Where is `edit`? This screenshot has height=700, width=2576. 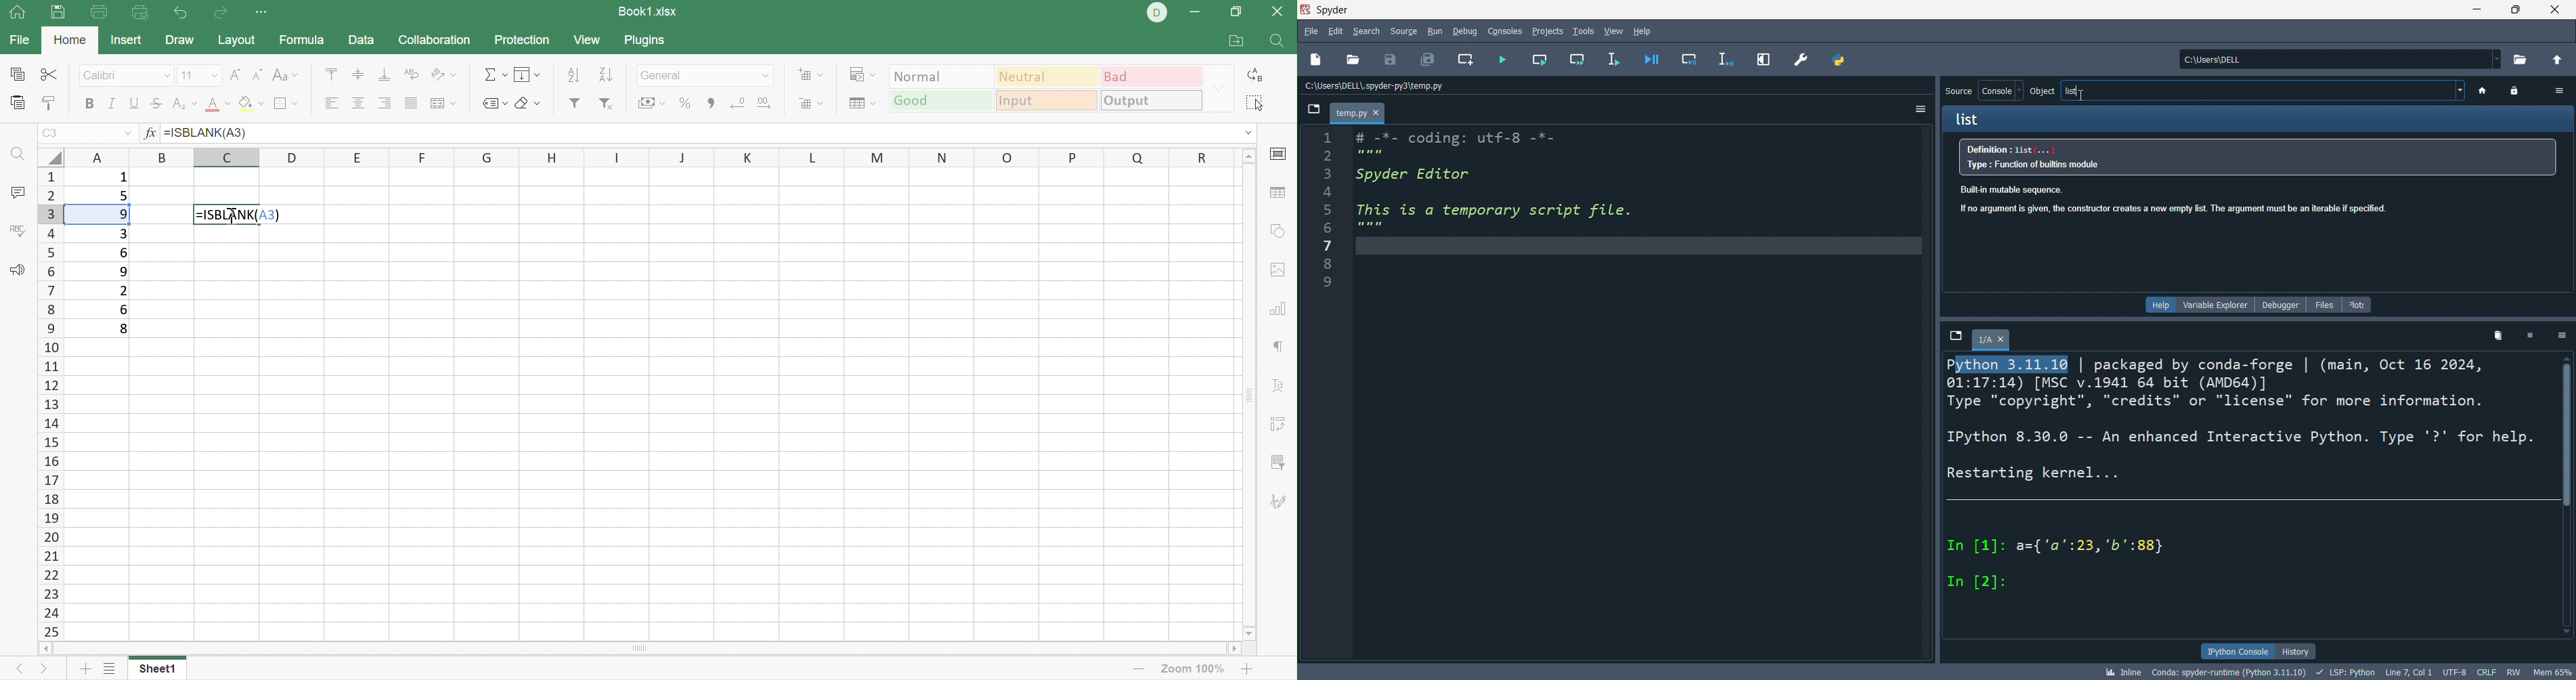
edit is located at coordinates (1332, 31).